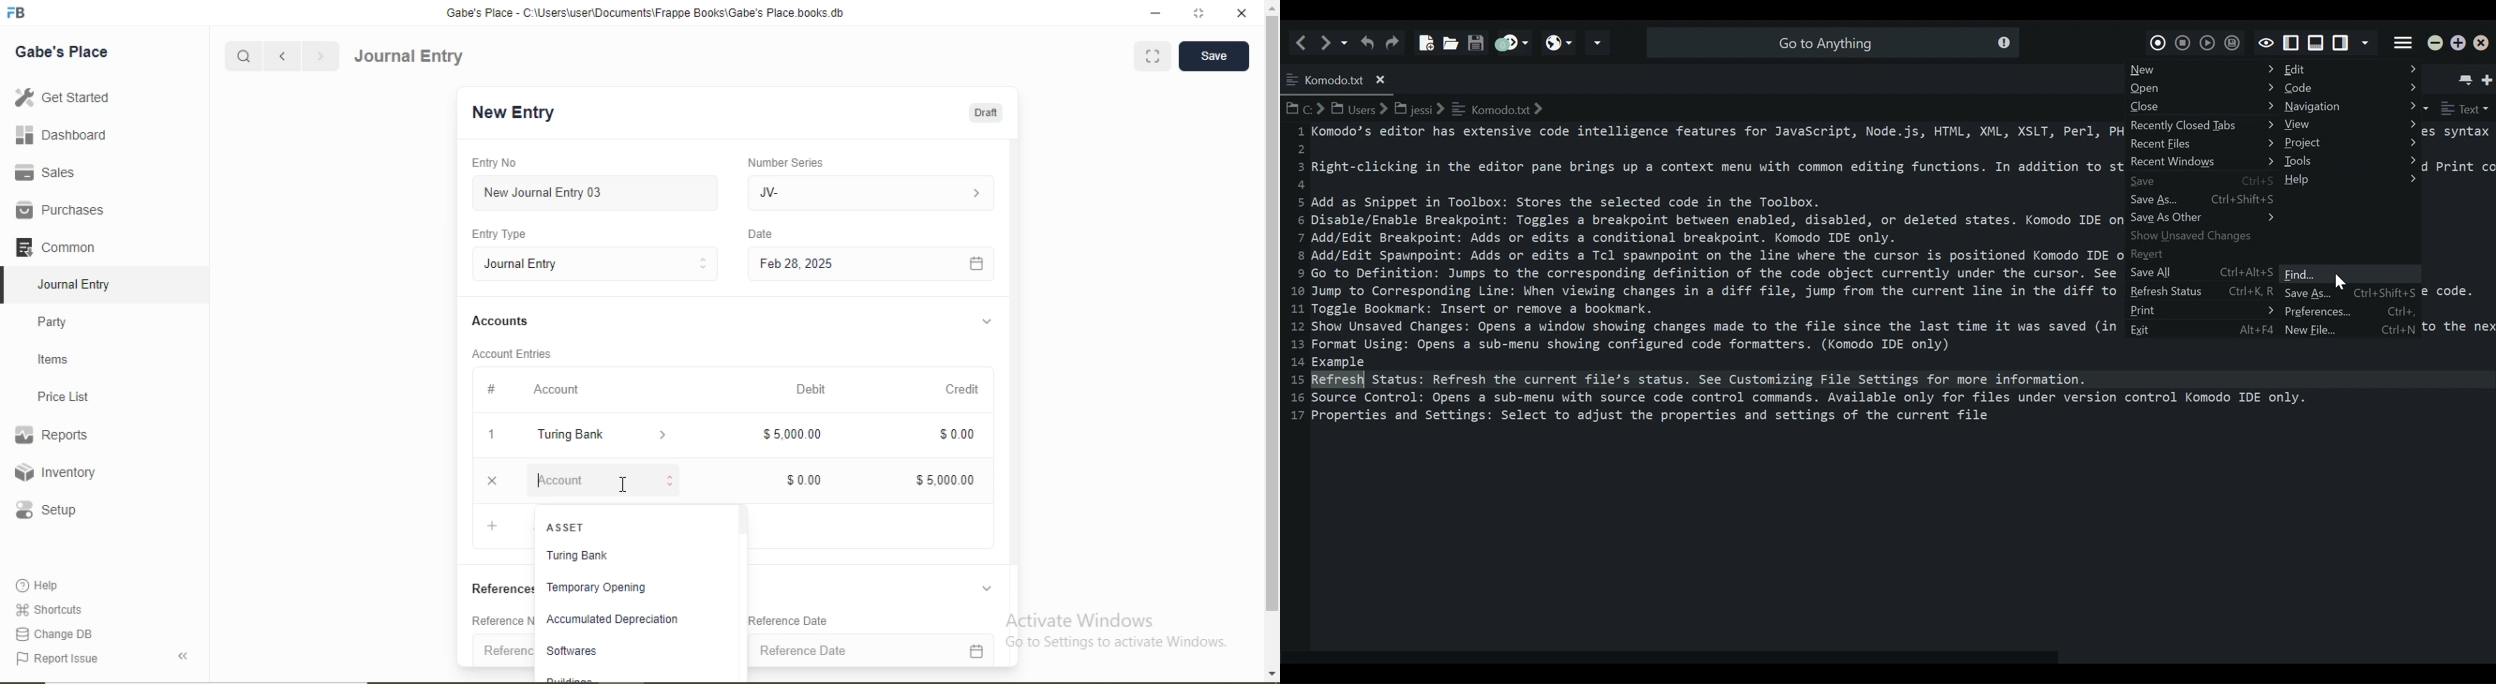 This screenshot has width=2520, height=700. I want to click on scroll bar, so click(1271, 334).